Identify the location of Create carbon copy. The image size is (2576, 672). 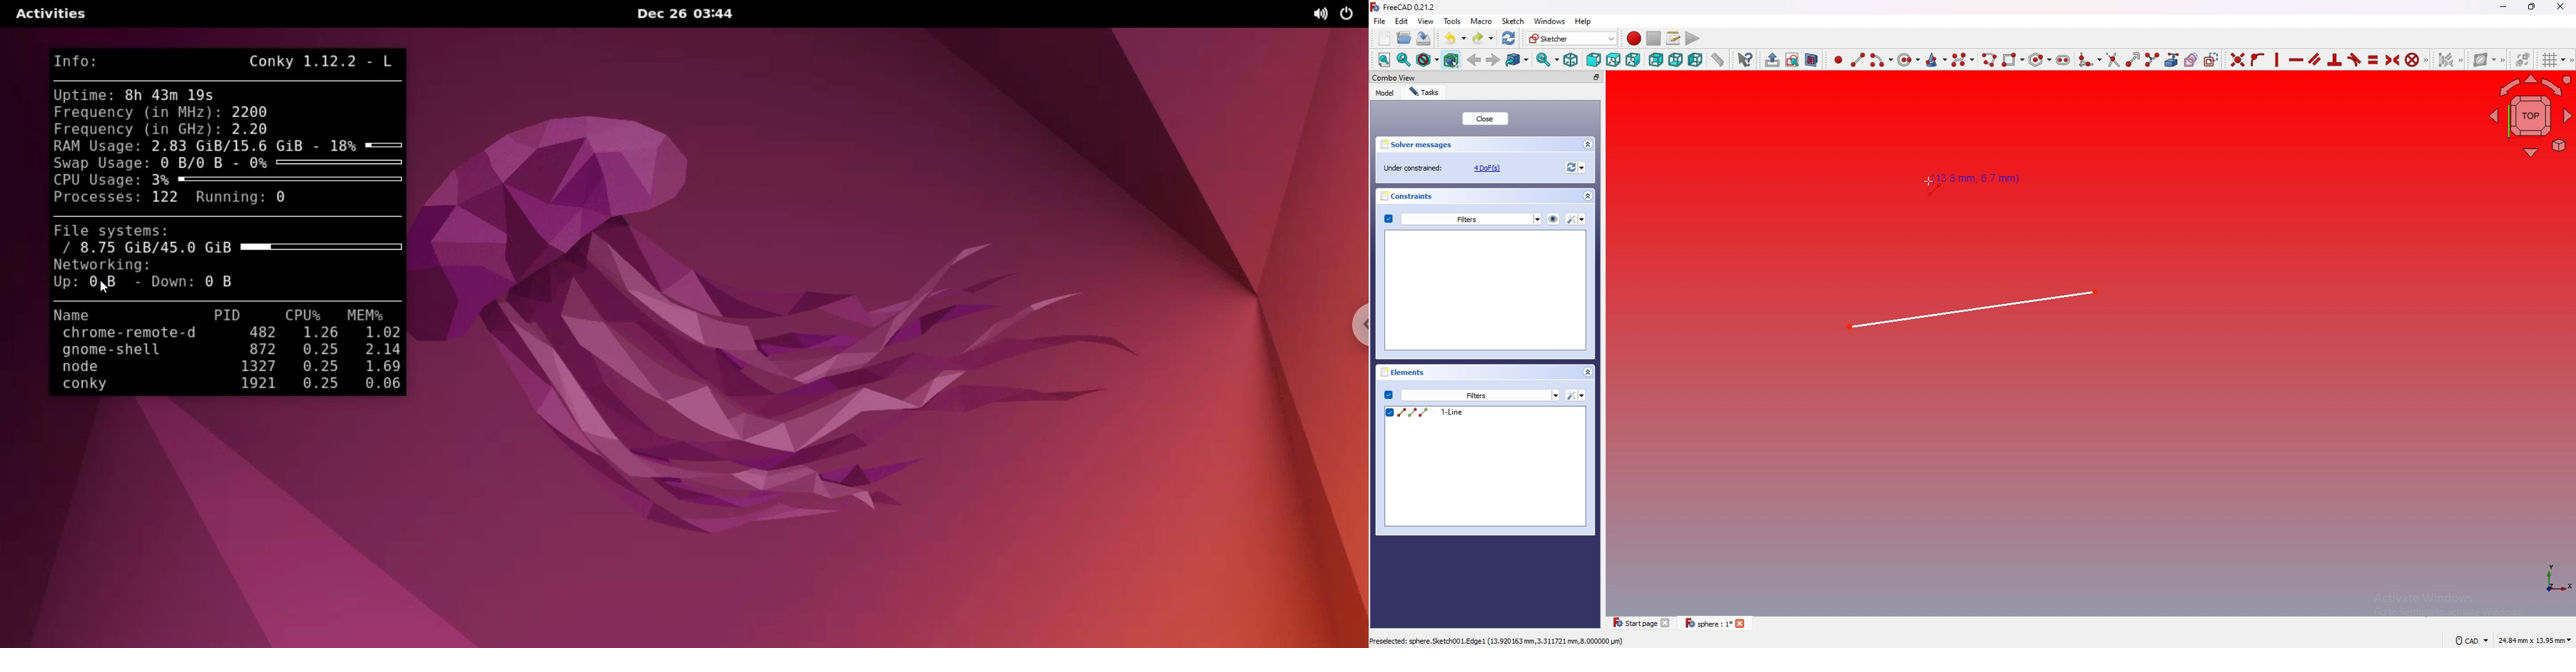
(2190, 60).